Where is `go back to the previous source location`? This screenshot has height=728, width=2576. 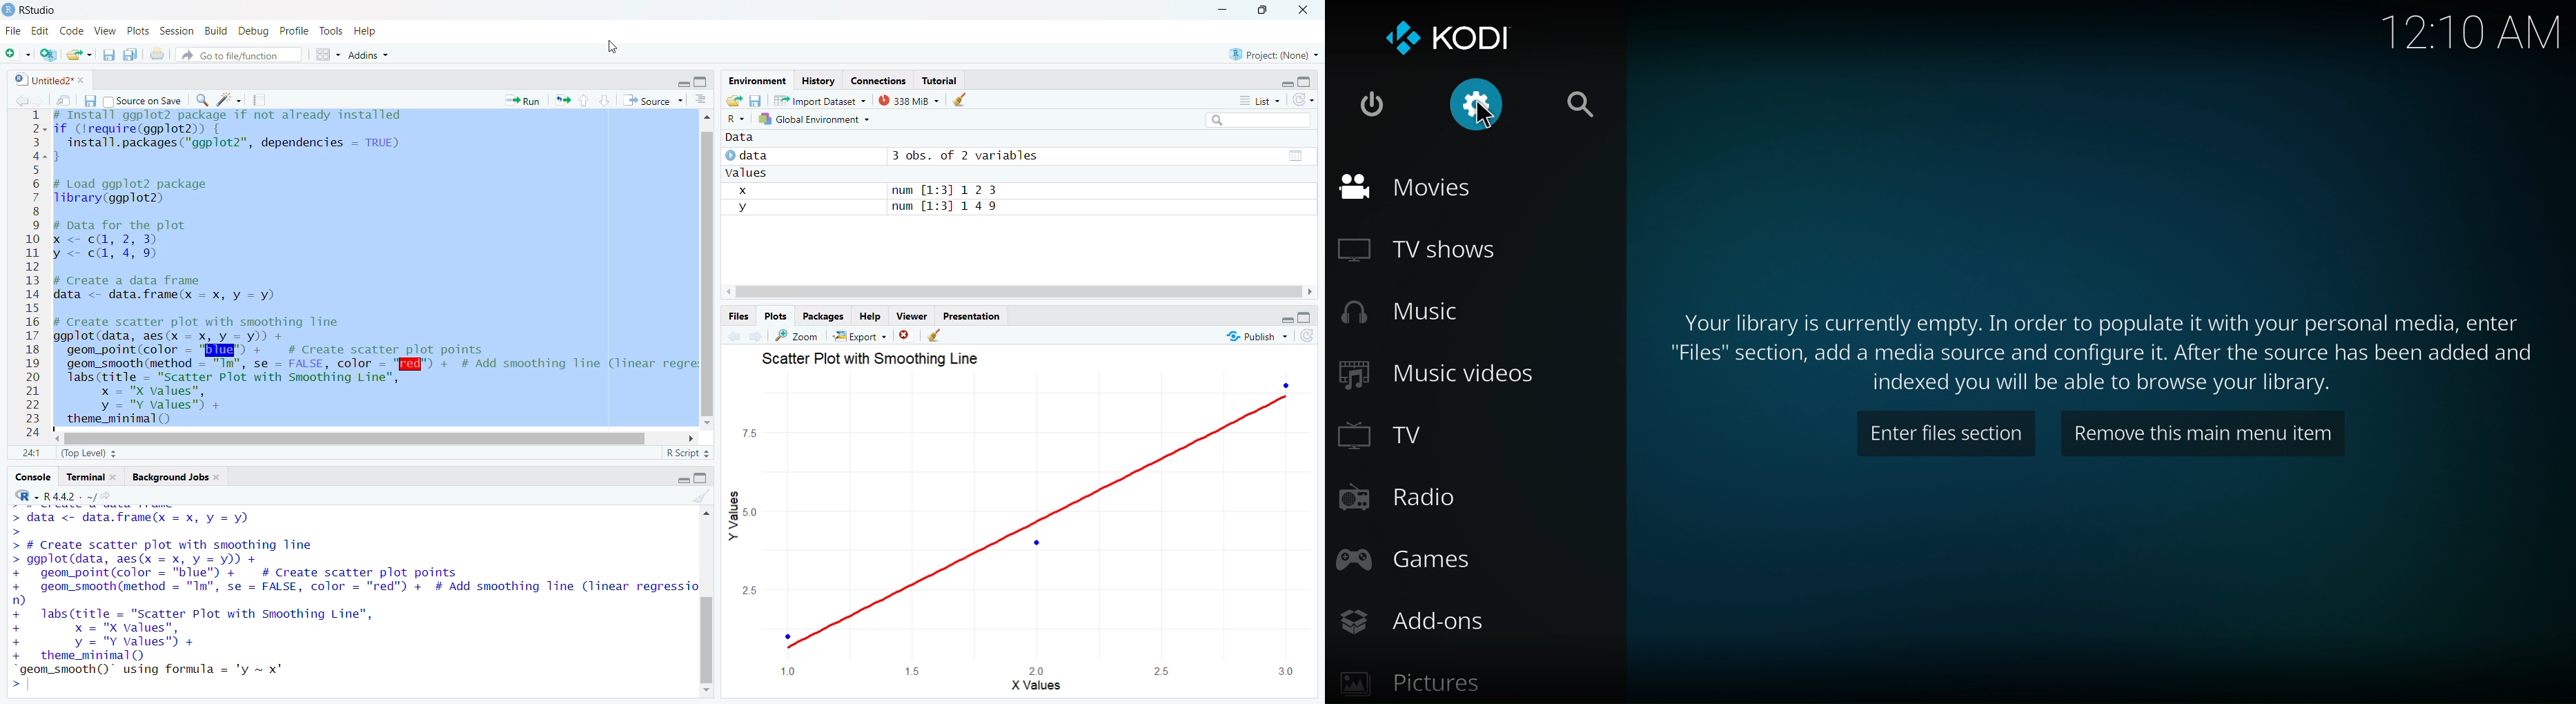
go back to the previous source location is located at coordinates (22, 99).